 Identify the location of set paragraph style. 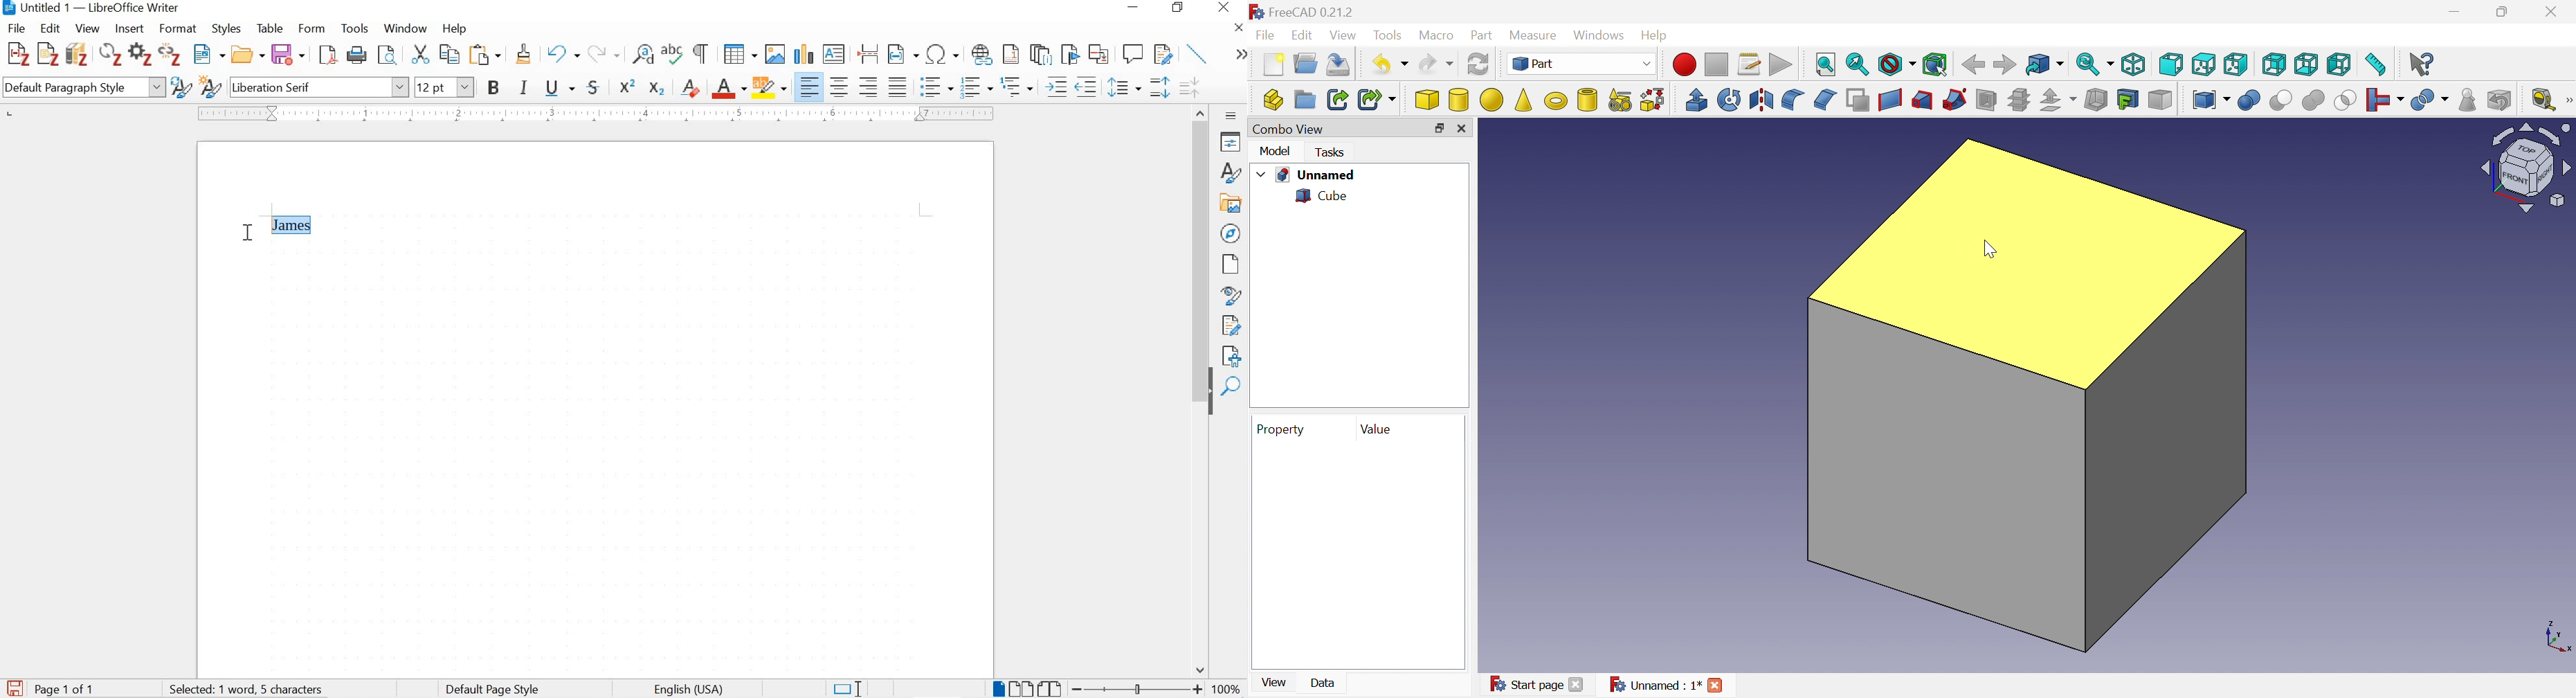
(83, 89).